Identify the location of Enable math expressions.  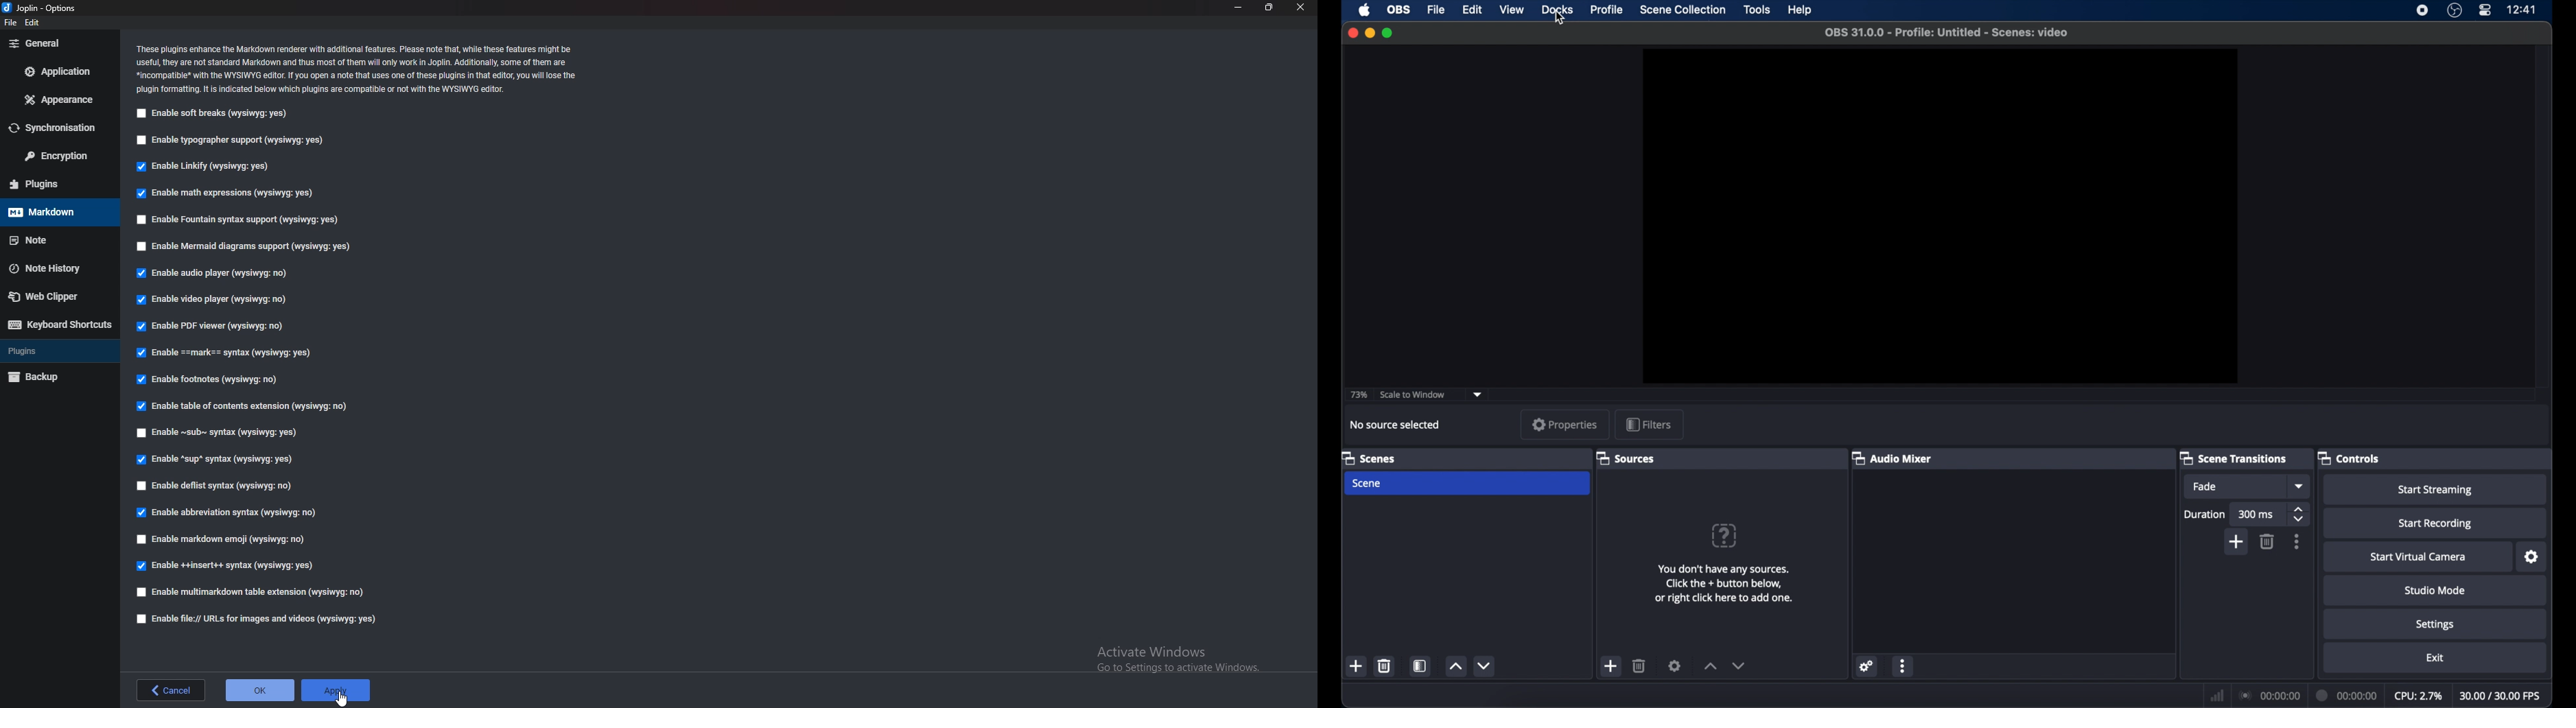
(228, 193).